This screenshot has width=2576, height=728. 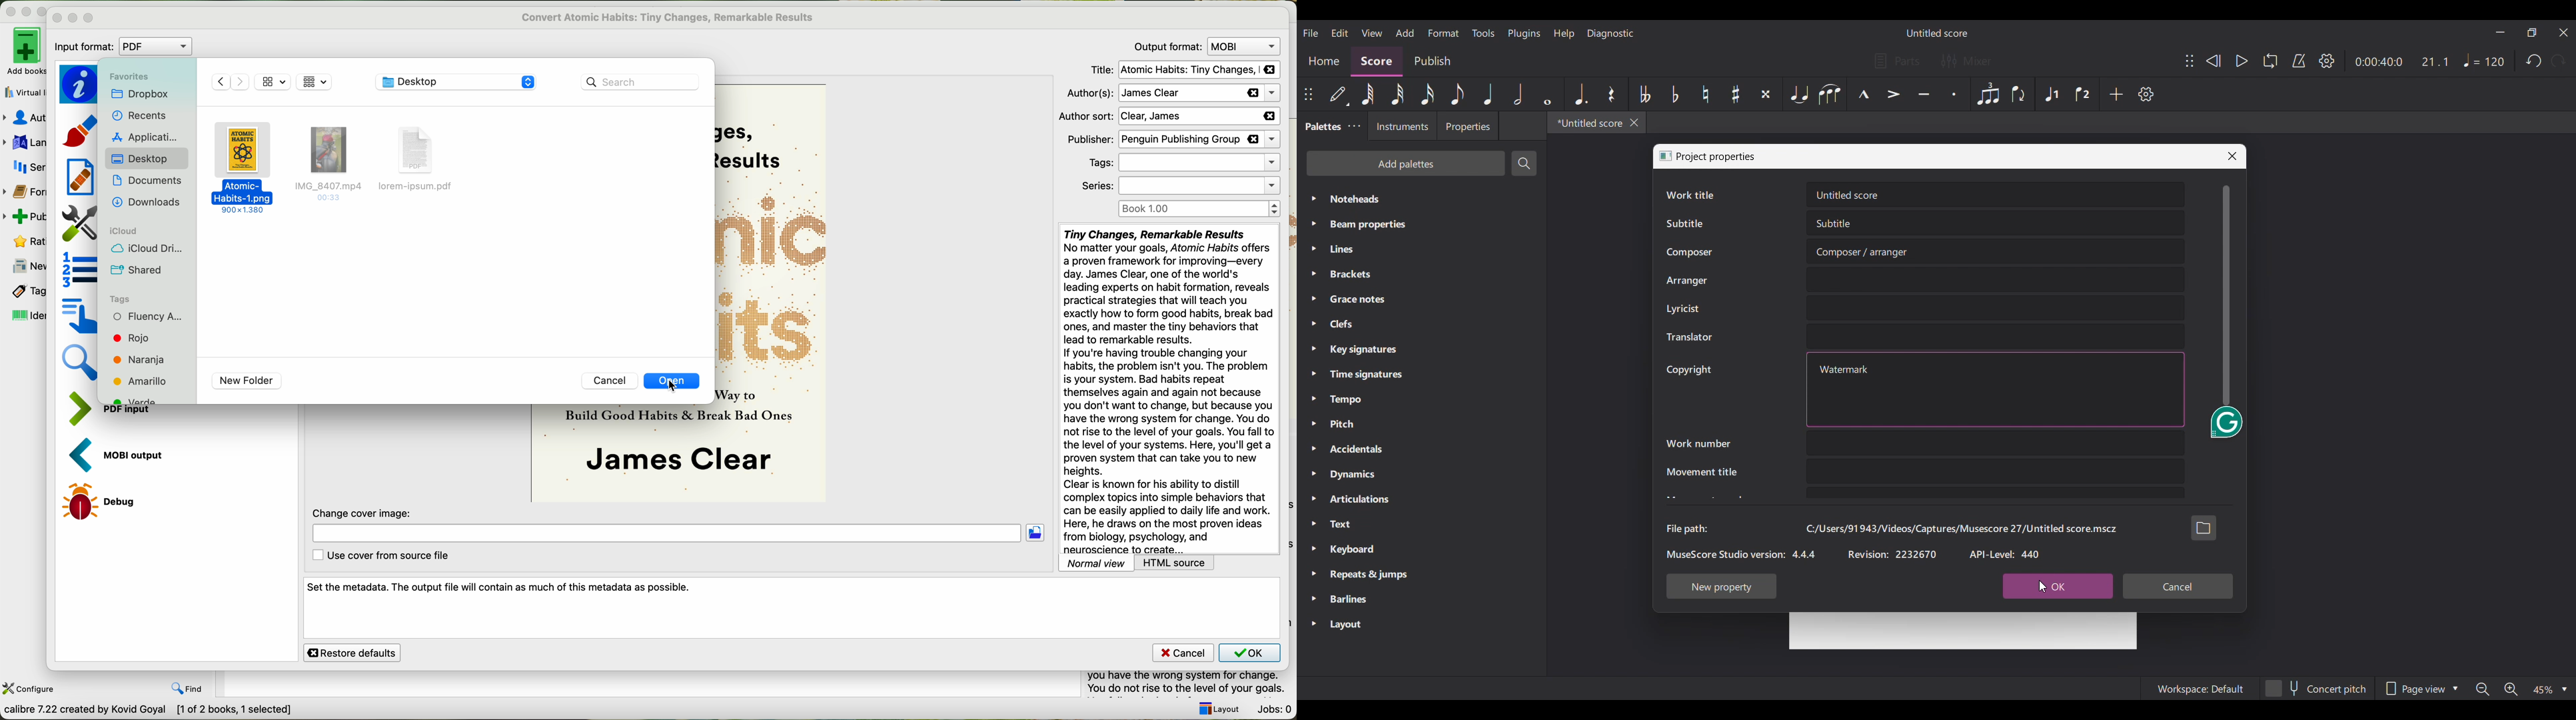 I want to click on Settings, so click(x=2327, y=61).